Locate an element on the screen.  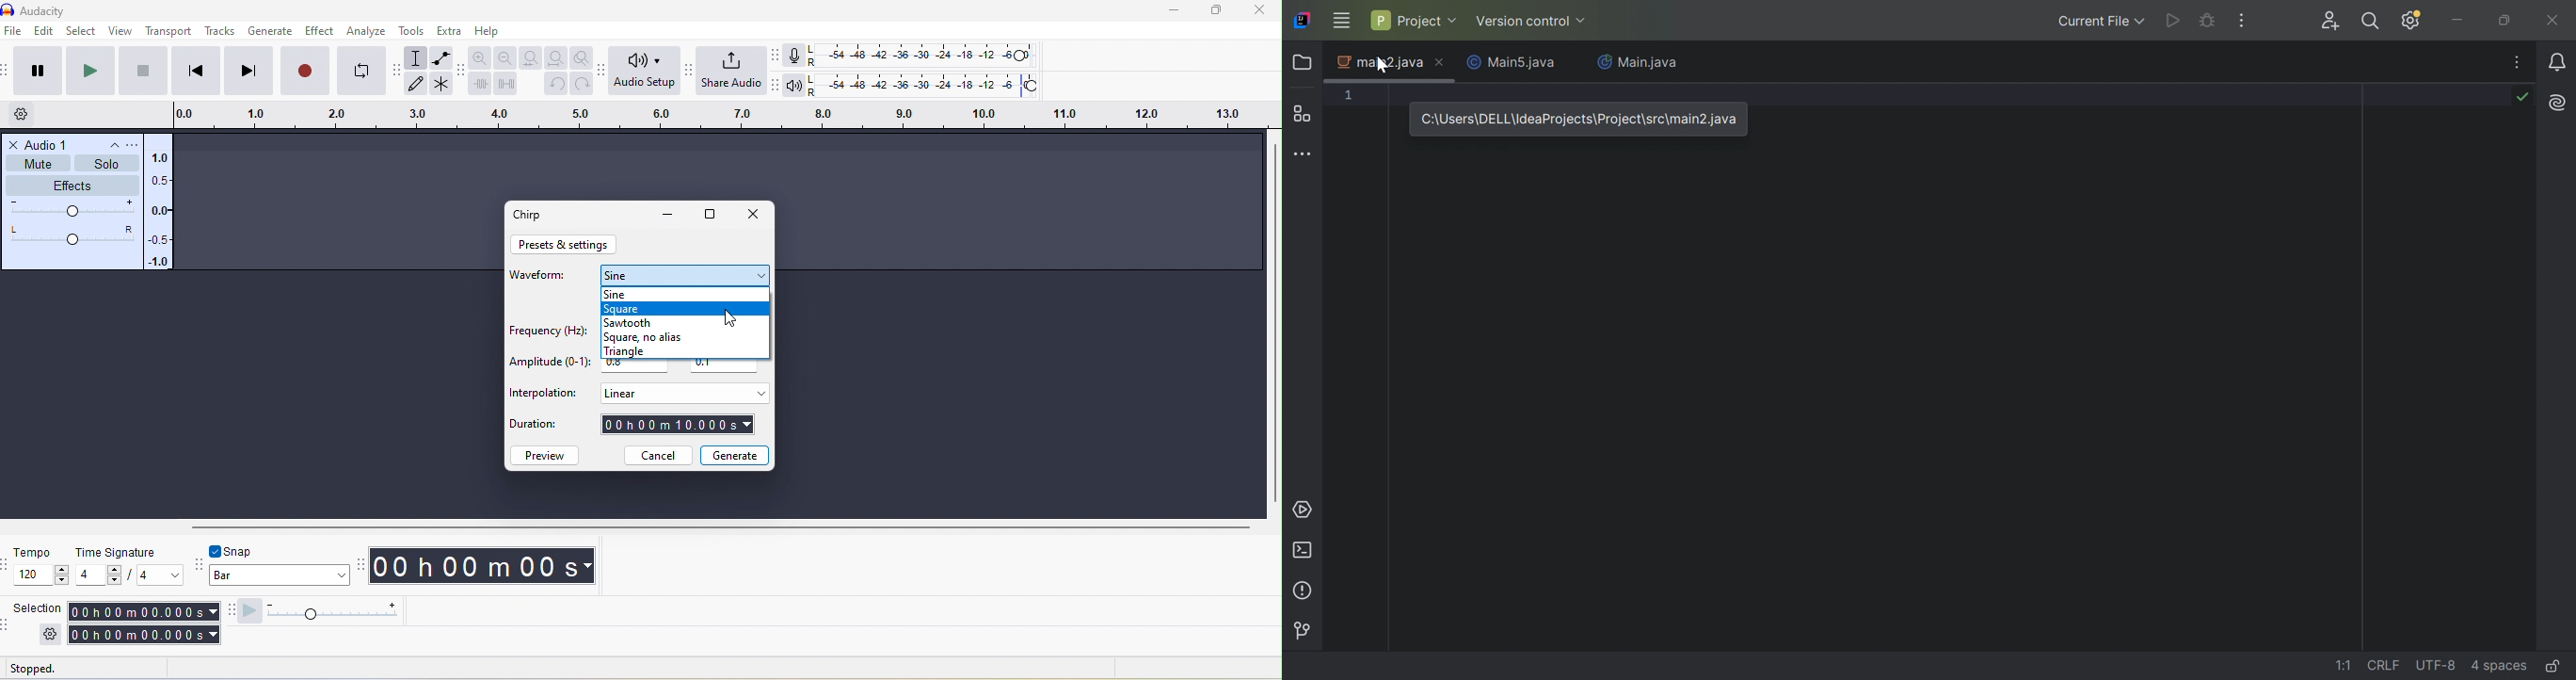
00 h 00 m 00.000 s is located at coordinates (142, 623).